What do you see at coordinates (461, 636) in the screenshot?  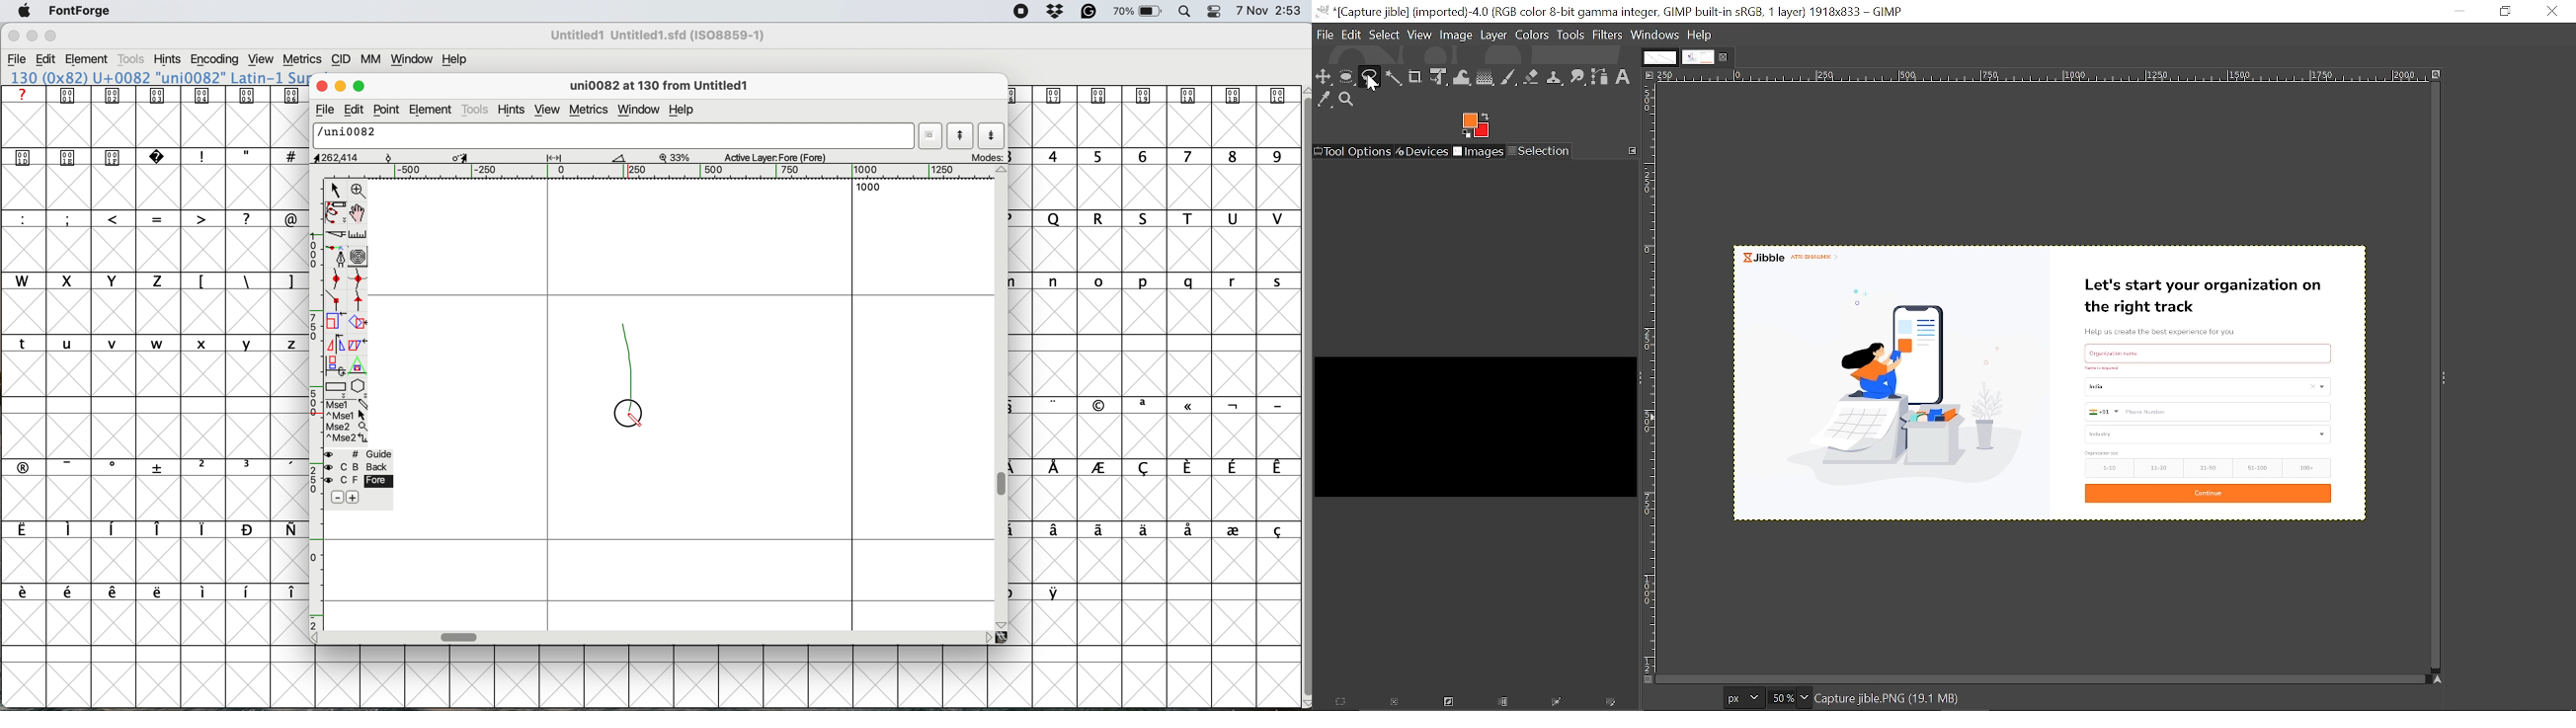 I see `horizontal scale` at bounding box center [461, 636].